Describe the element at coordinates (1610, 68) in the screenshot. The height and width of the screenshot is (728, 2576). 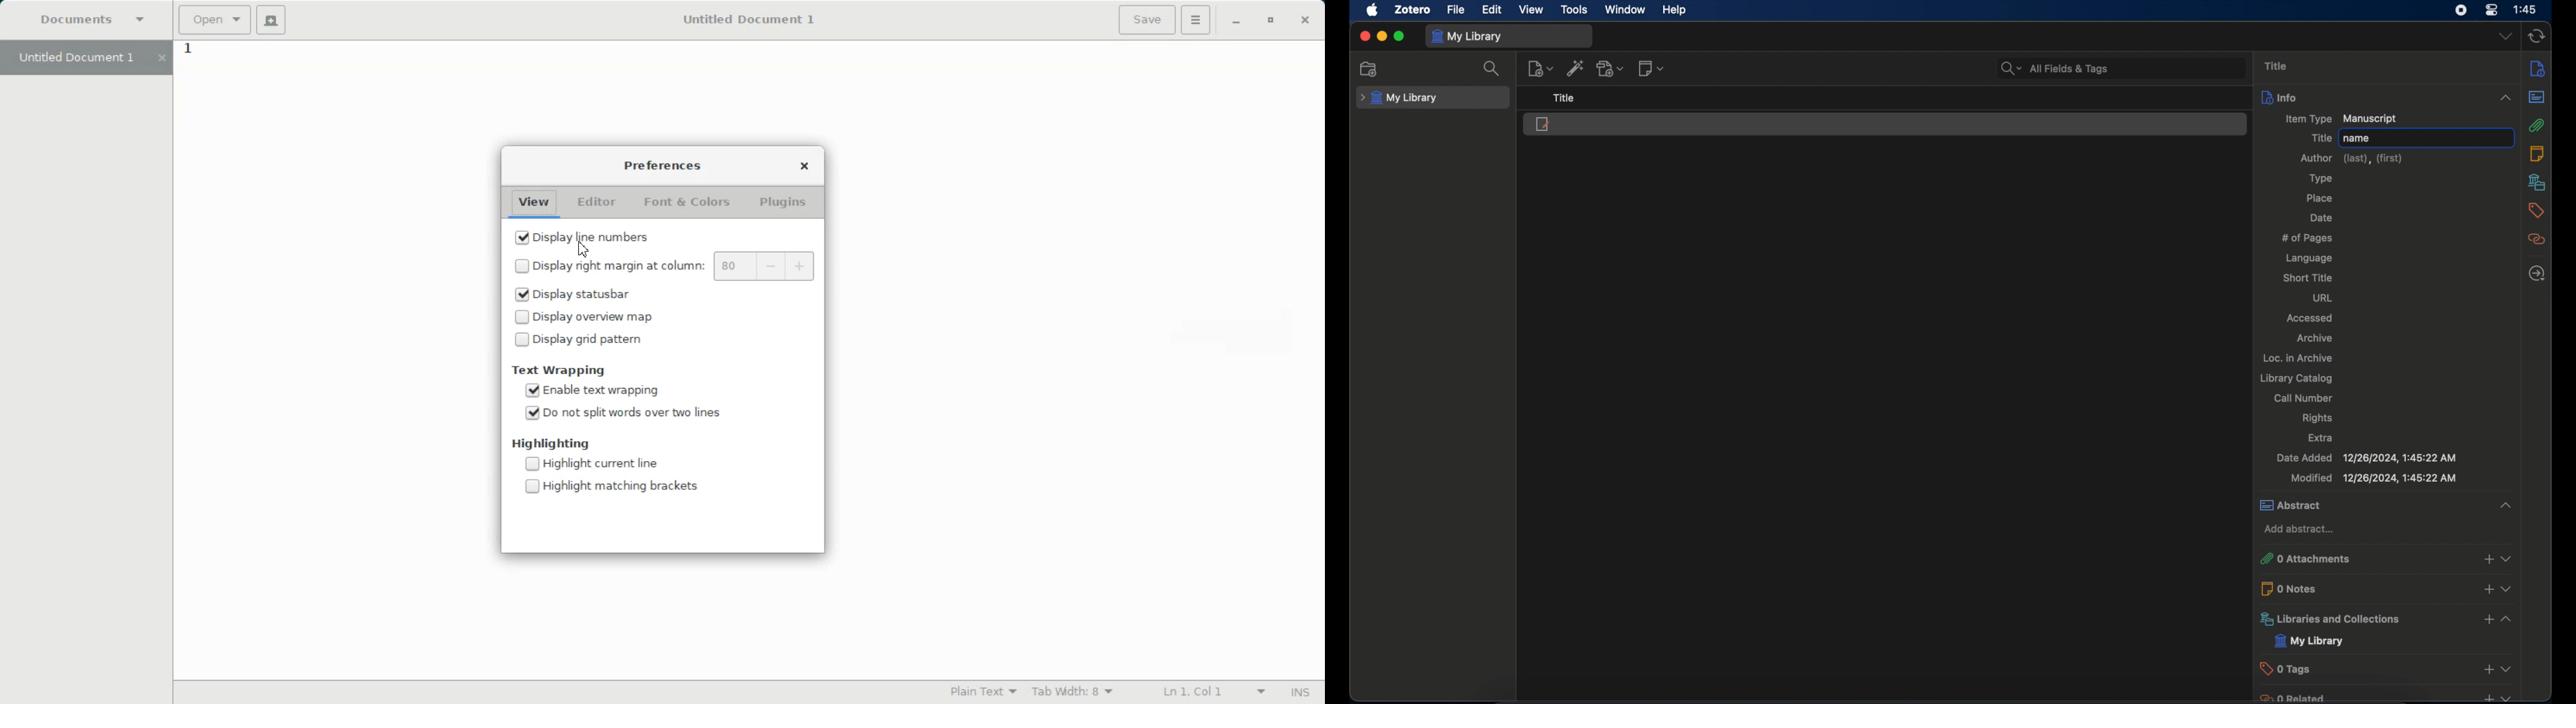
I see `add attachment` at that location.